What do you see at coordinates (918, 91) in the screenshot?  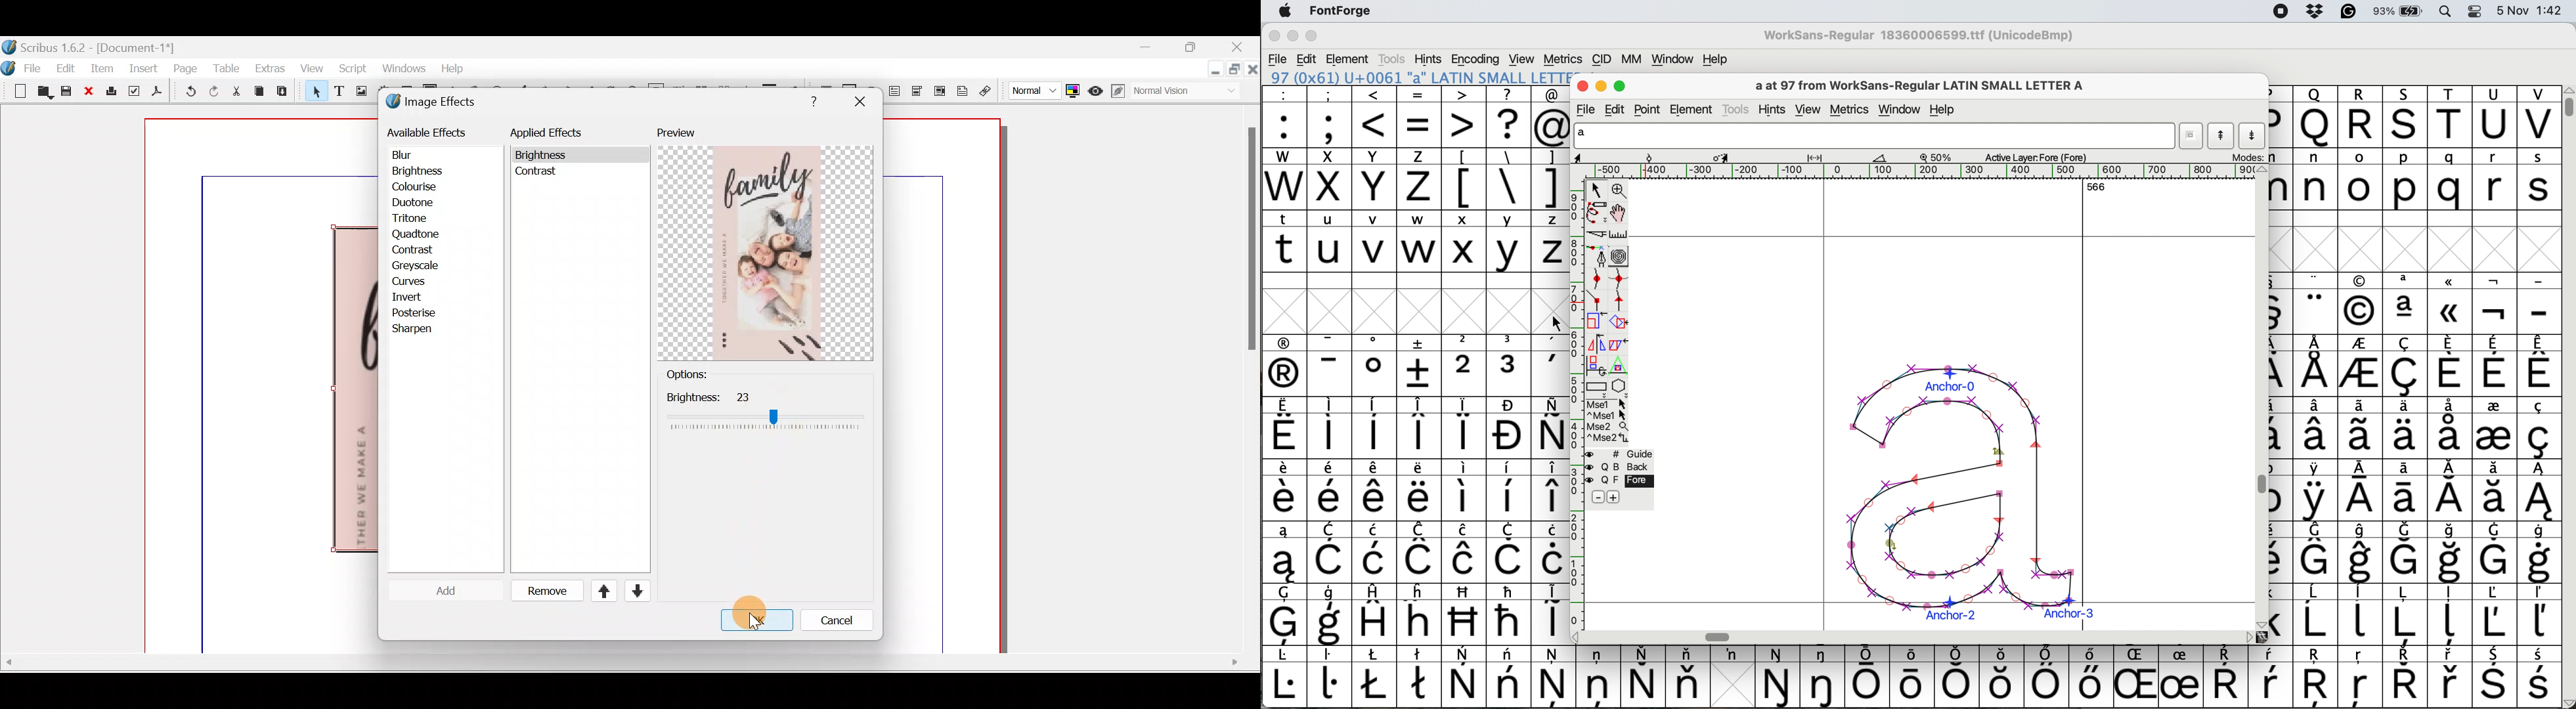 I see `PDF combo box` at bounding box center [918, 91].